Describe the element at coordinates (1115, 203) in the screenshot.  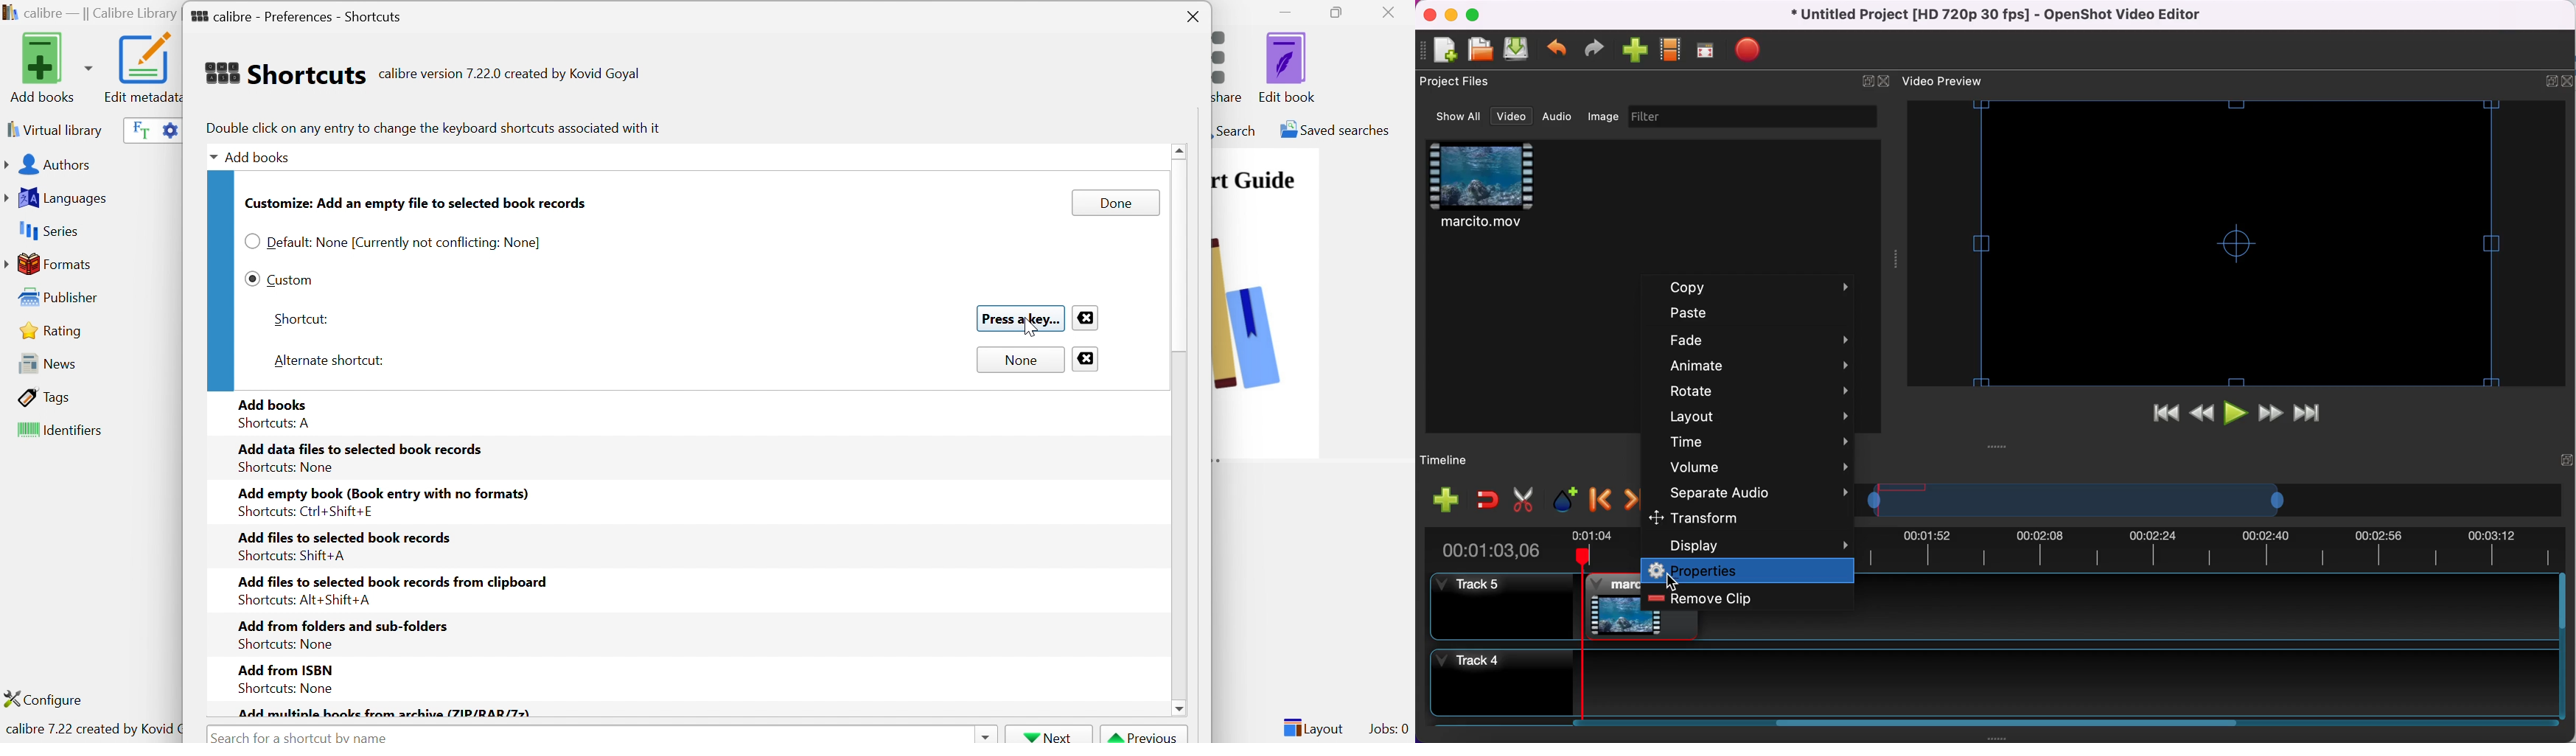
I see `Done` at that location.